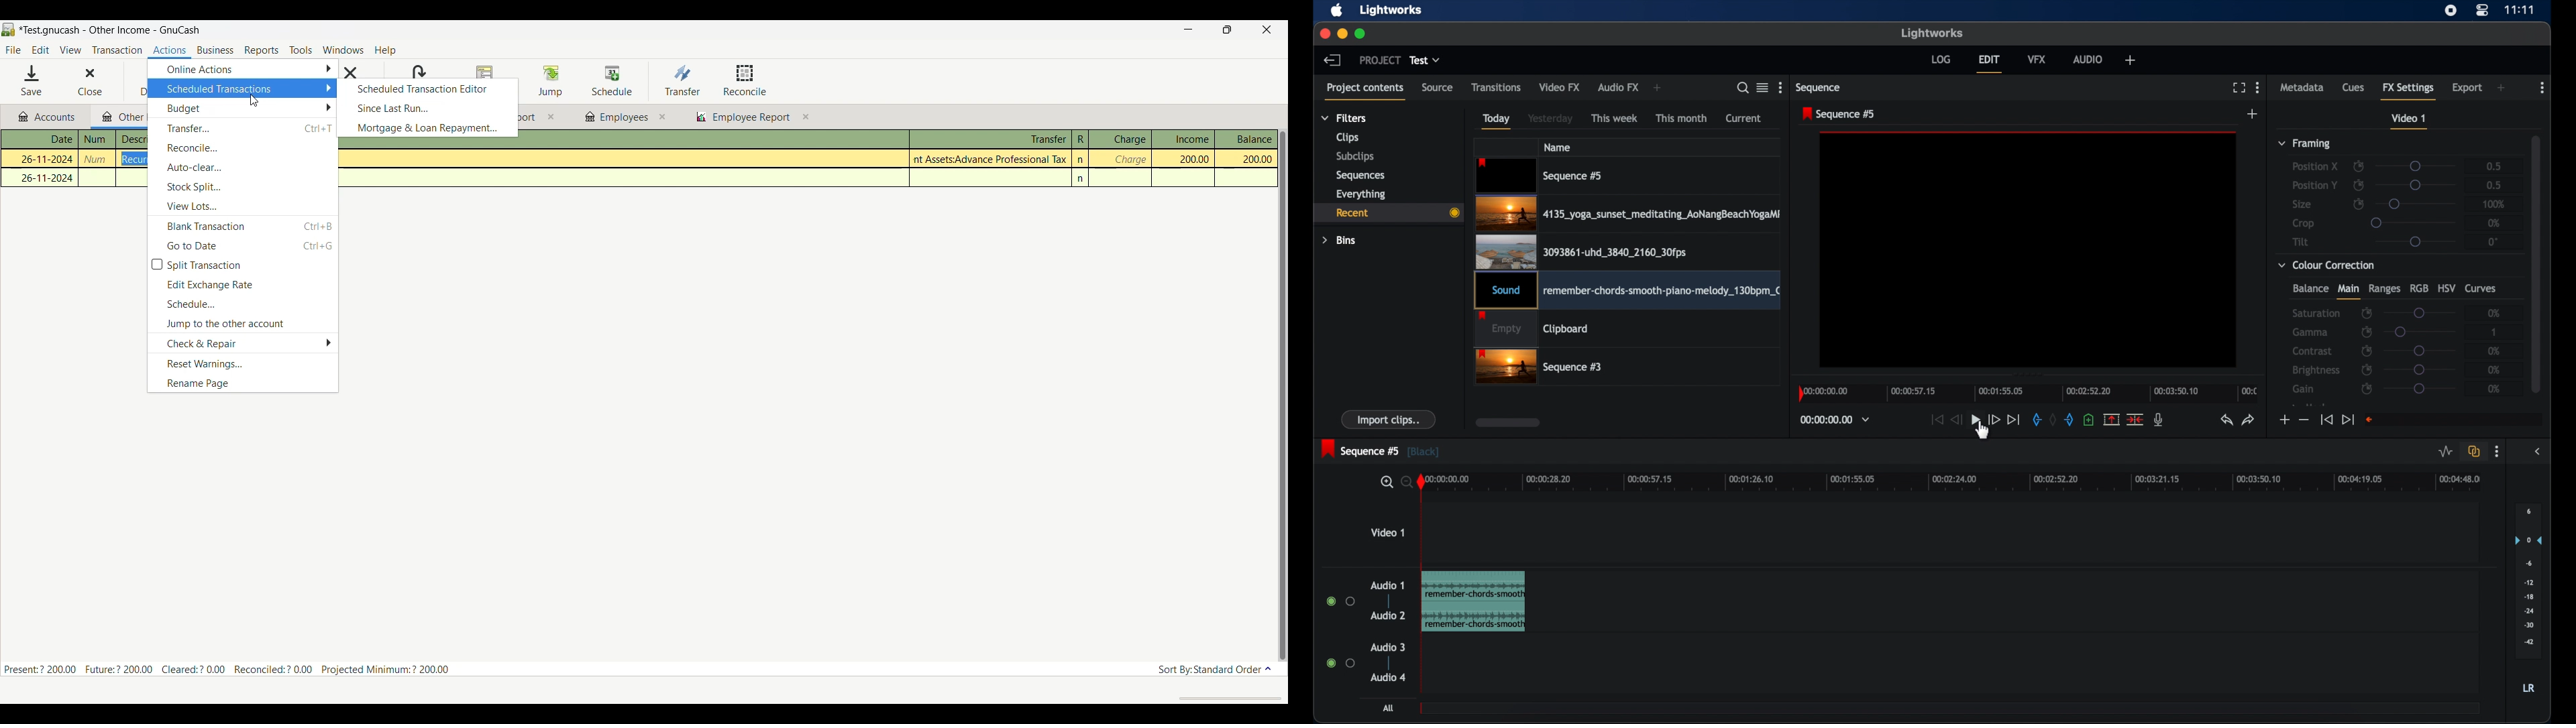 Image resolution: width=2576 pixels, height=728 pixels. Describe the element at coordinates (9, 29) in the screenshot. I see `Software logo` at that location.